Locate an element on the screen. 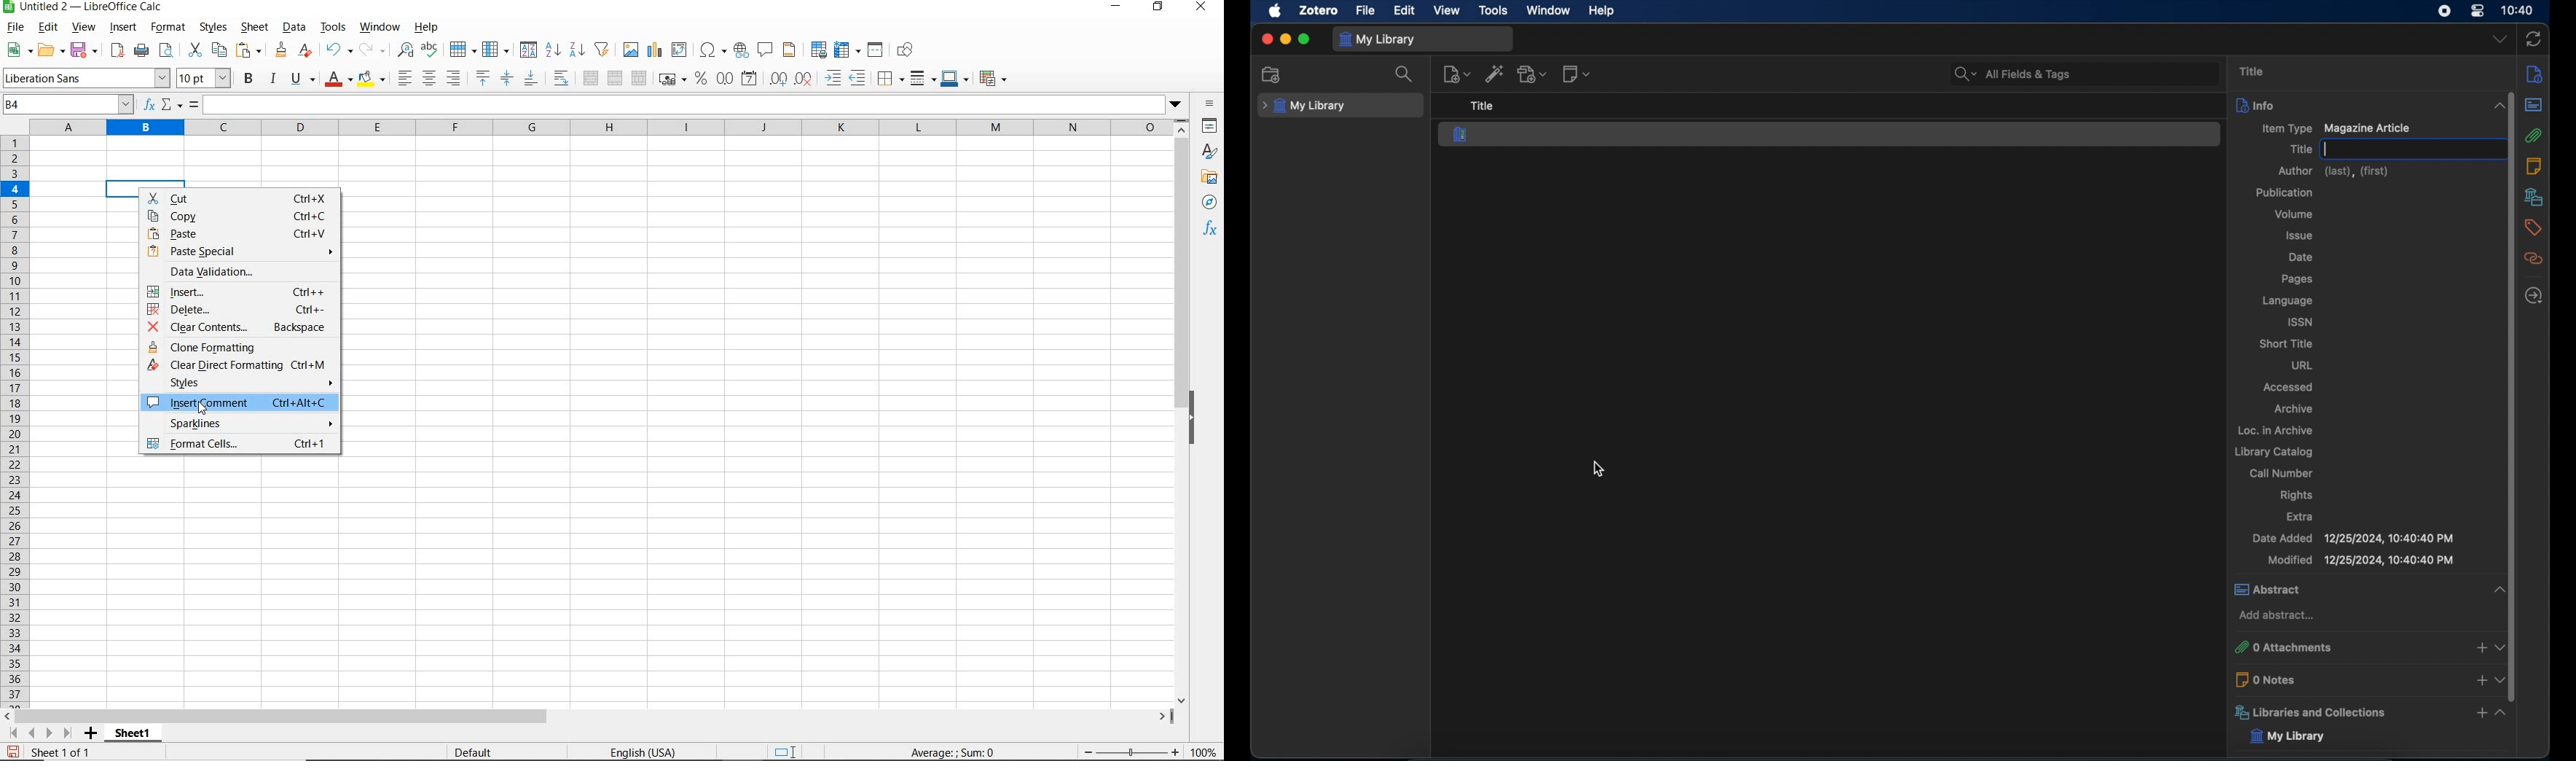 This screenshot has height=784, width=2576. loc. in archive is located at coordinates (2275, 429).